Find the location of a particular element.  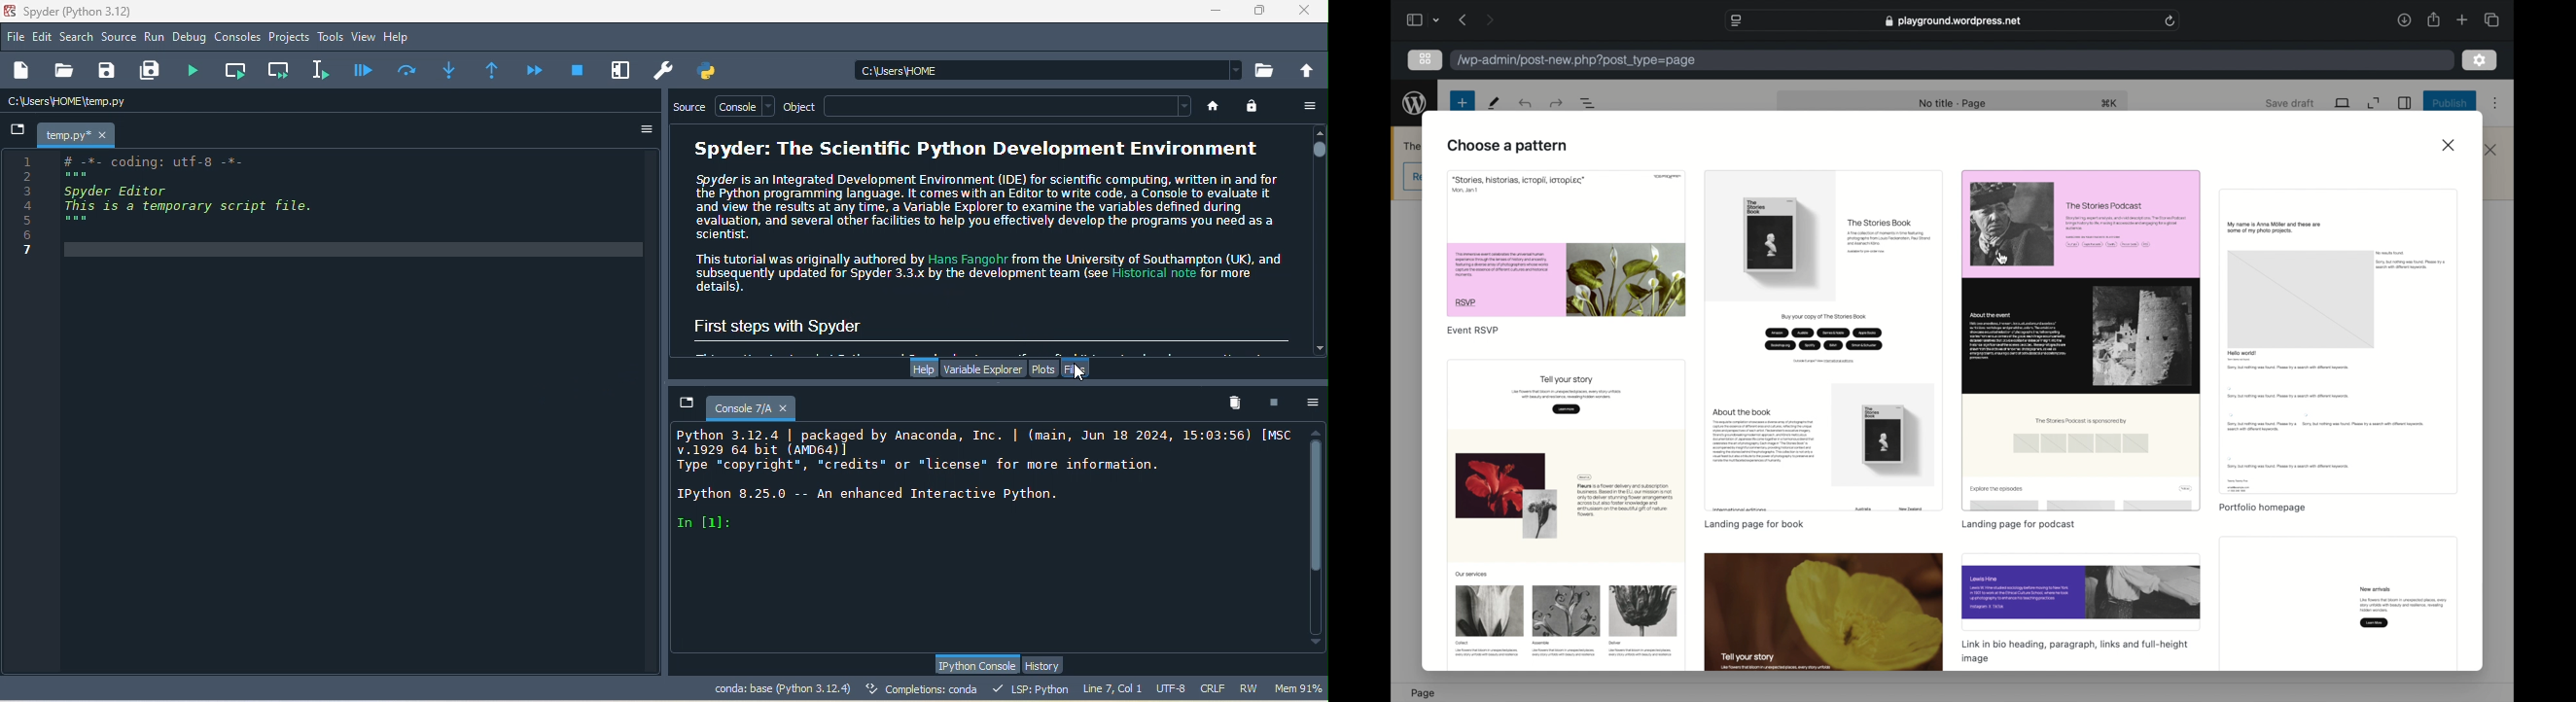

previous page is located at coordinates (1464, 21).